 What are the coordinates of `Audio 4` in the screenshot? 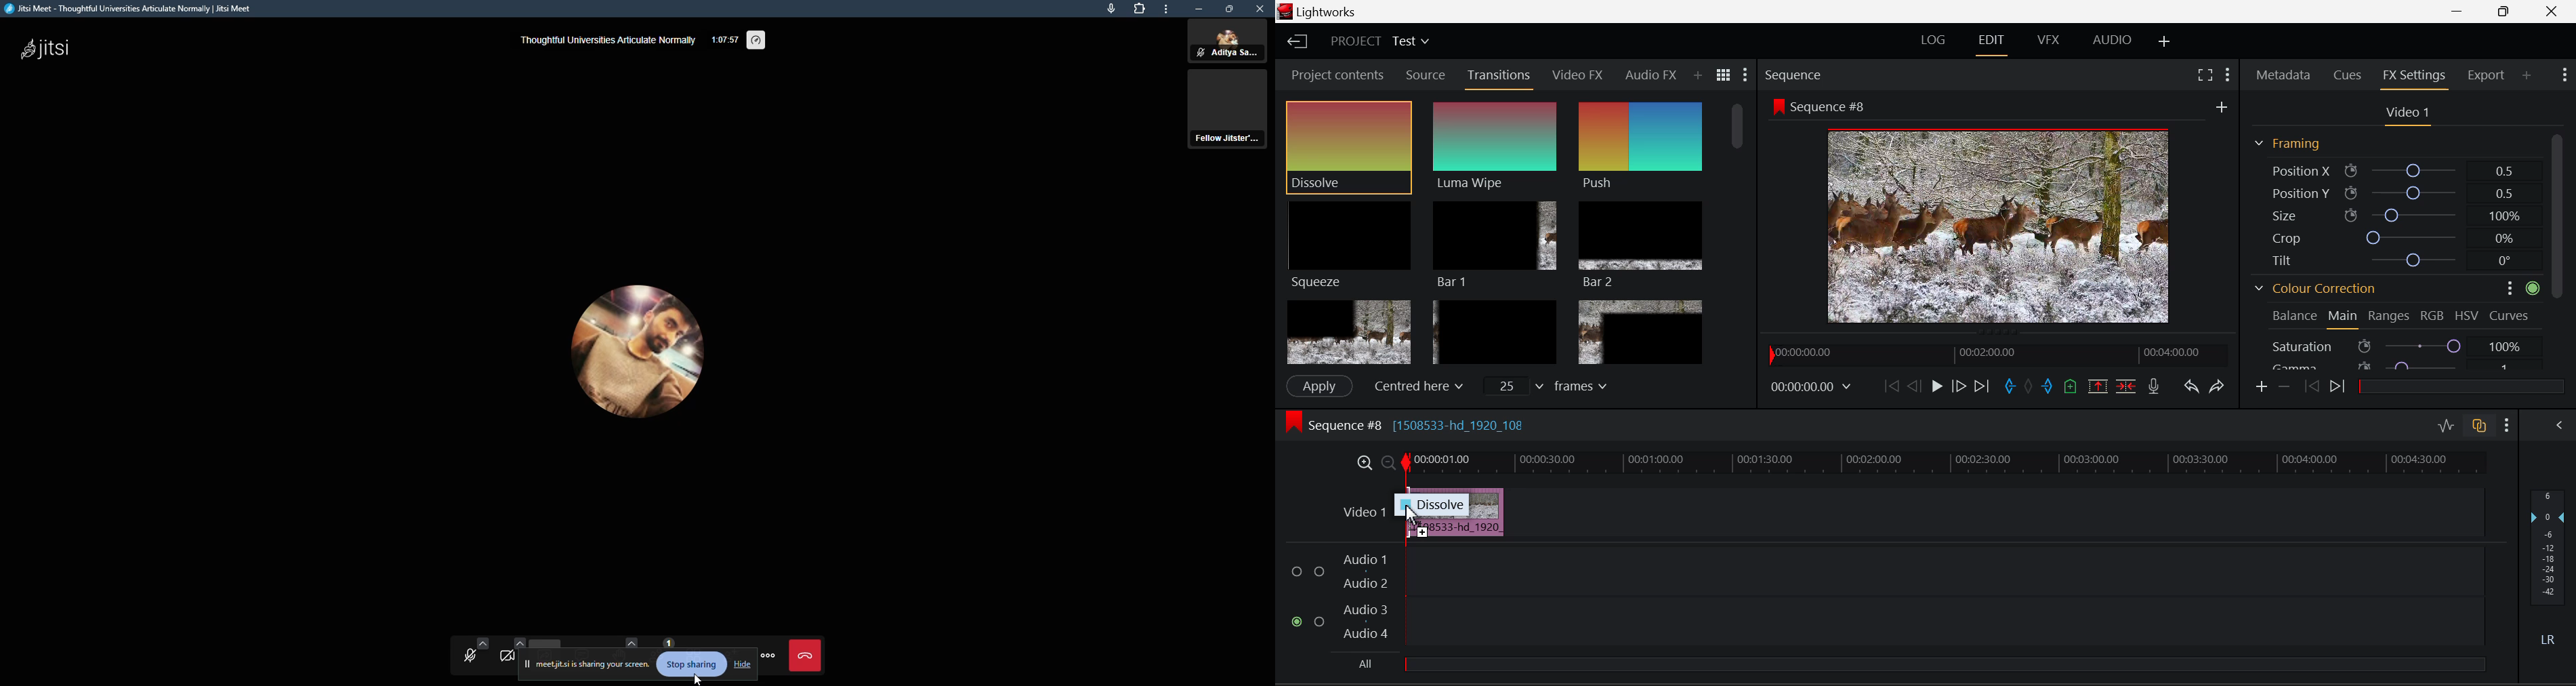 It's located at (1367, 636).